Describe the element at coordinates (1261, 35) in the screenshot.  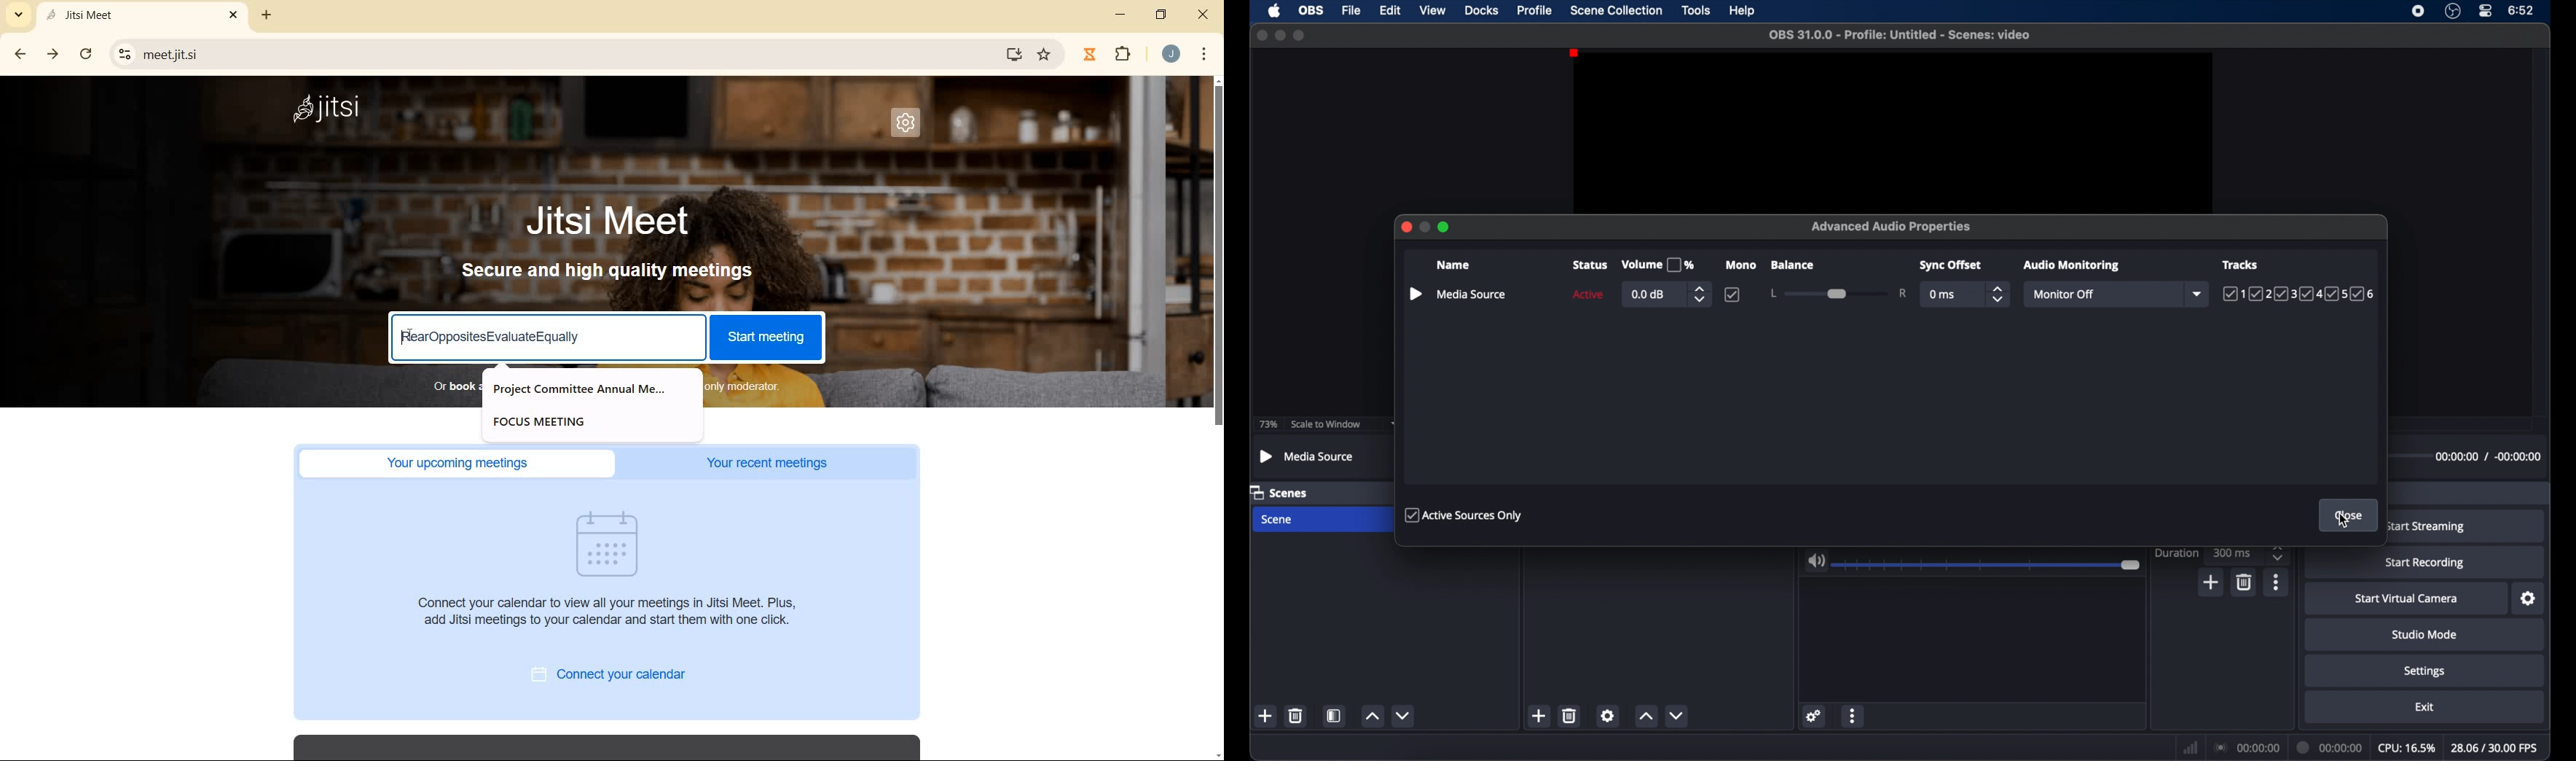
I see `close` at that location.